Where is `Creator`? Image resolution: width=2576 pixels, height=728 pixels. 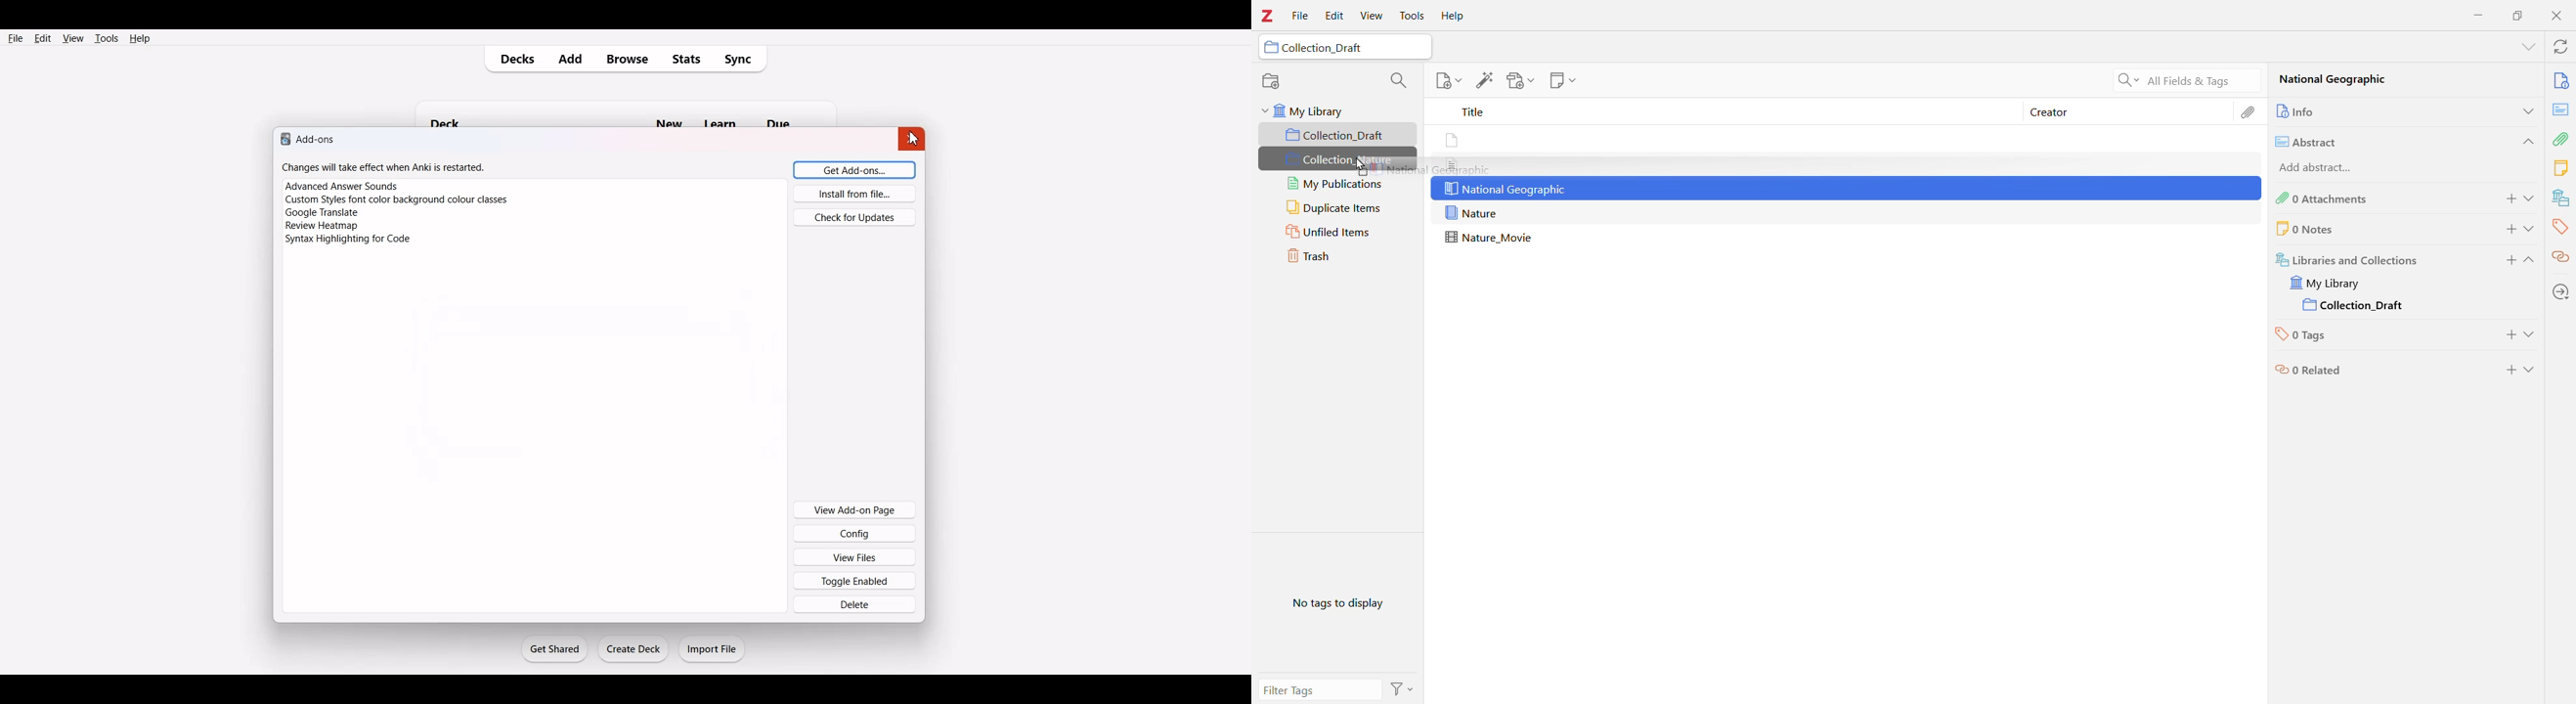
Creator is located at coordinates (2128, 112).